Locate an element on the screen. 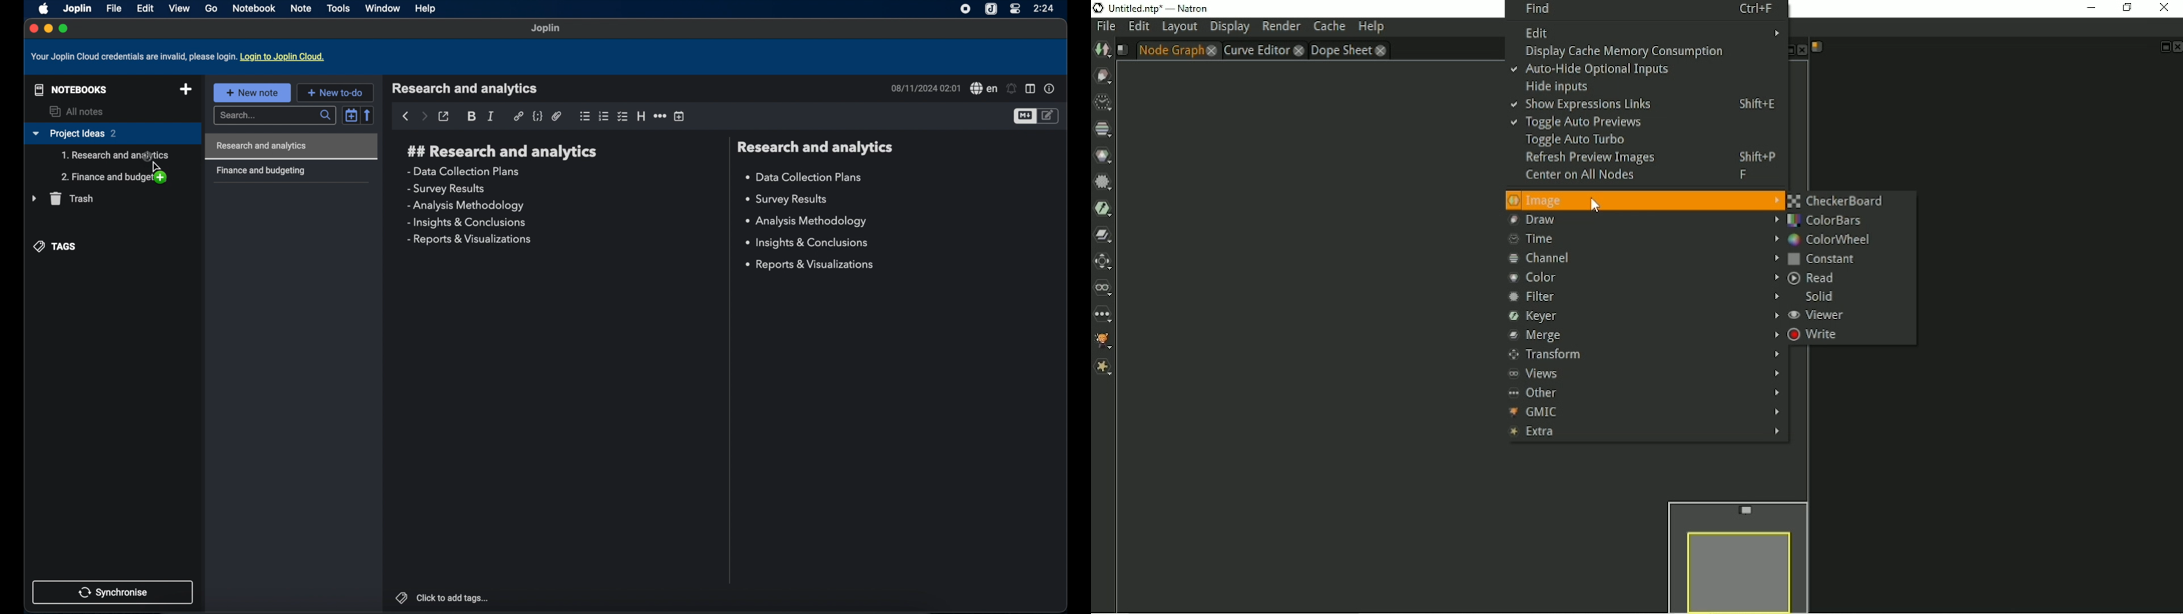 The height and width of the screenshot is (616, 2184). finance and budgeting is located at coordinates (260, 171).